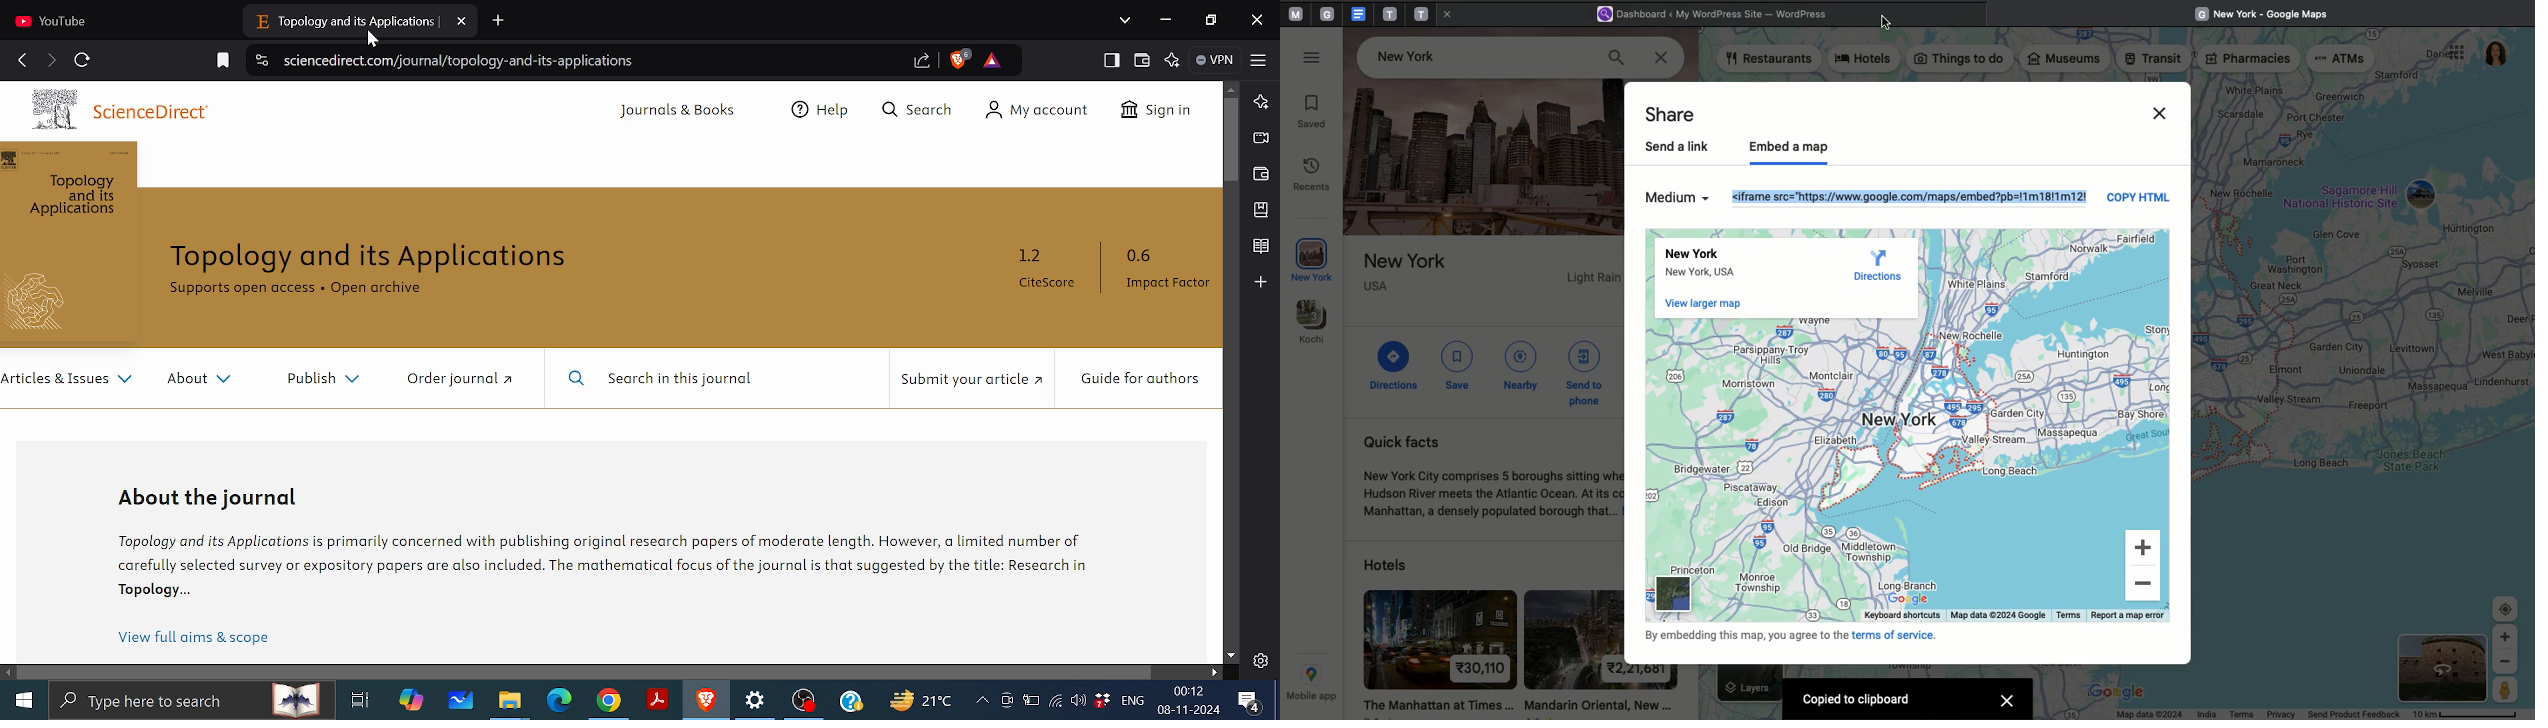 The image size is (2548, 728). What do you see at coordinates (1143, 61) in the screenshot?
I see ` wallet` at bounding box center [1143, 61].